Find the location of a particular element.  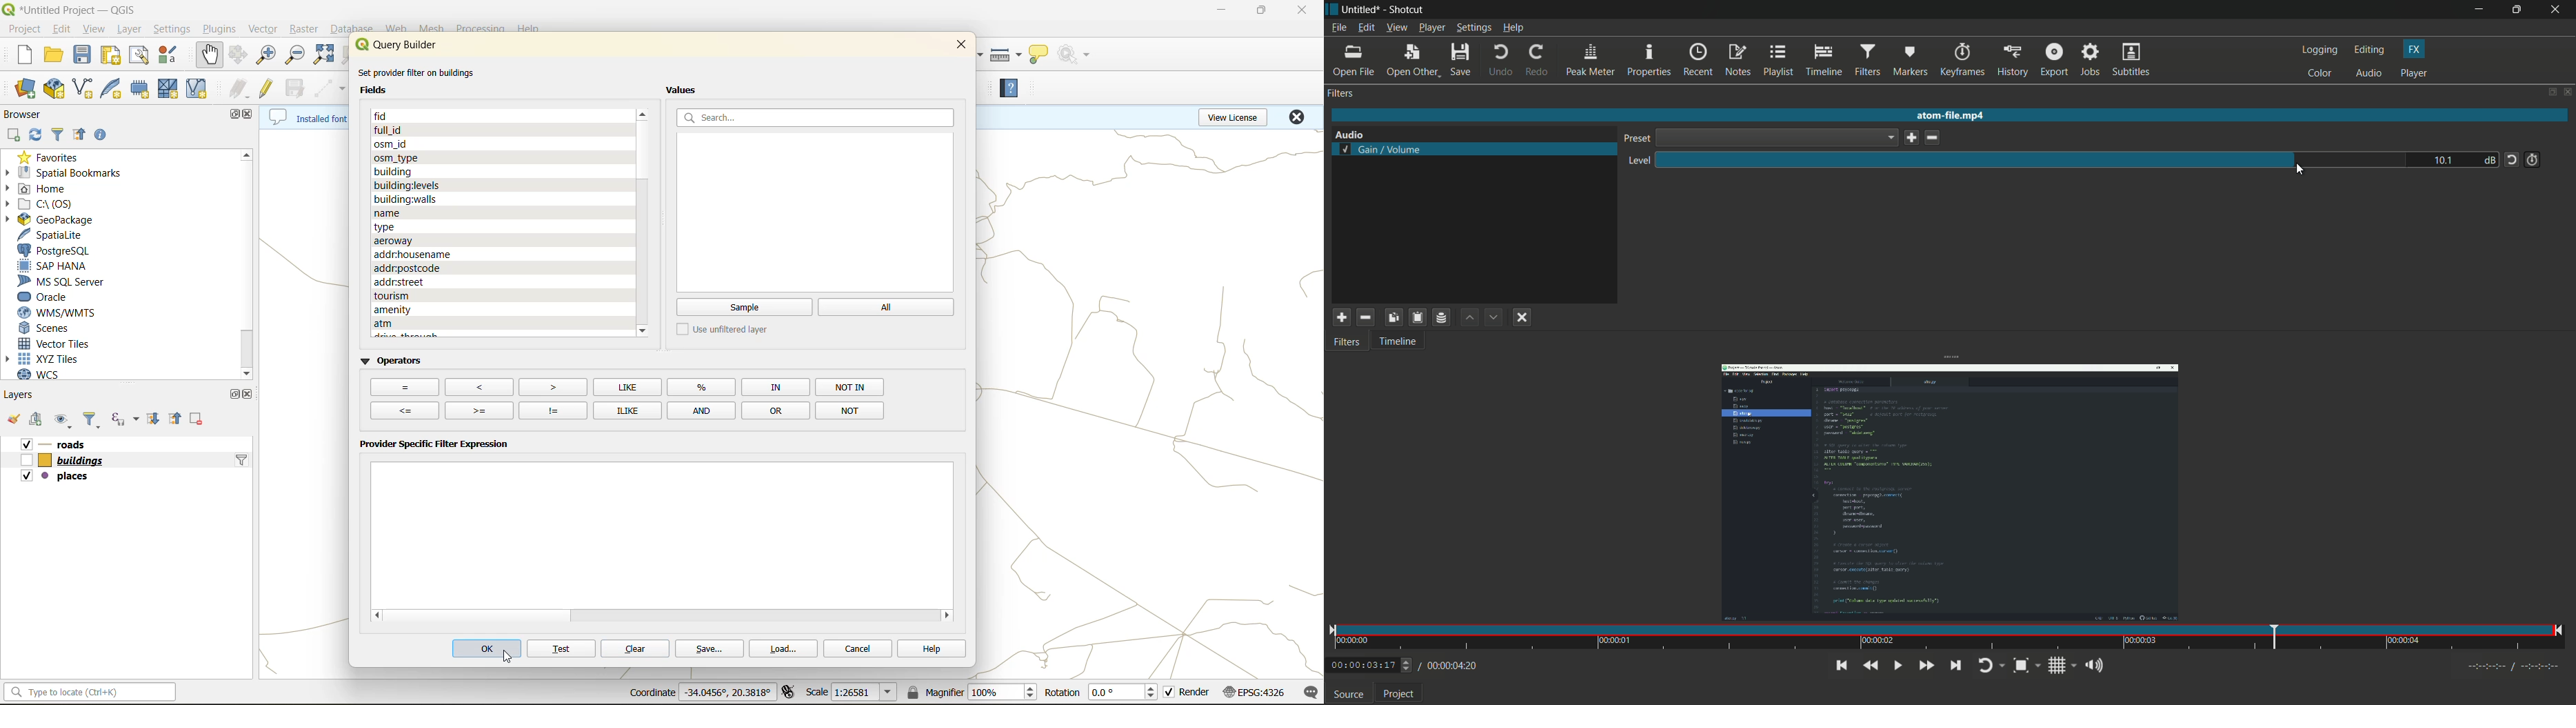

new geopackage layer is located at coordinates (54, 89).